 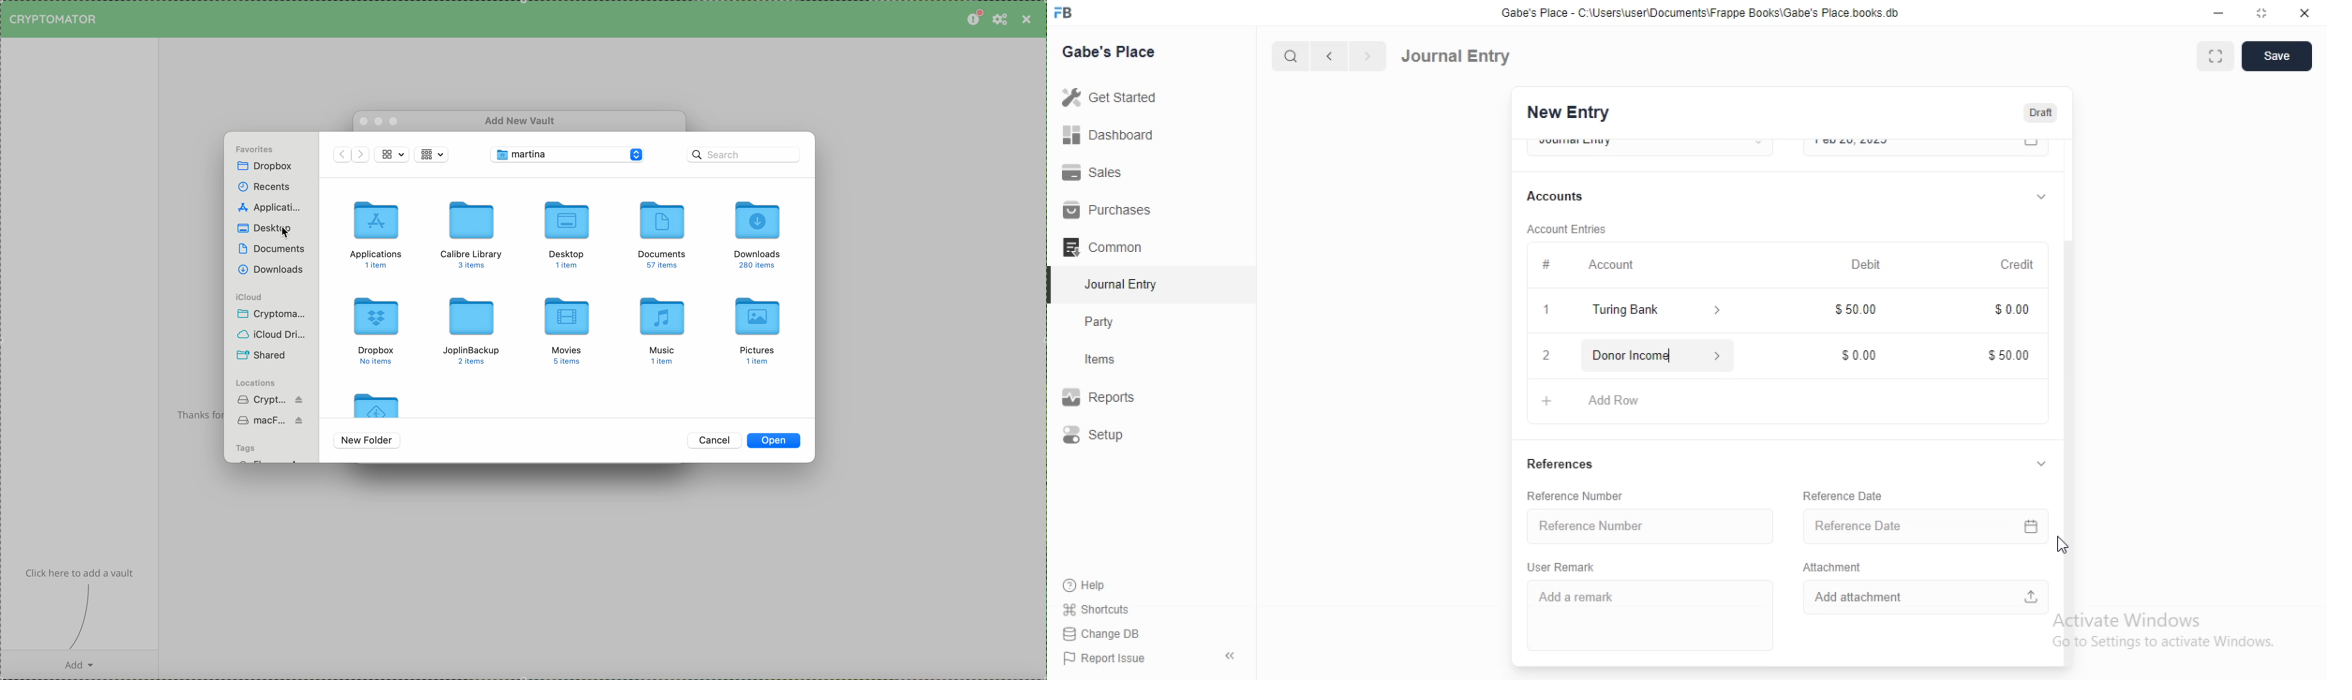 I want to click on restore down, so click(x=2263, y=15).